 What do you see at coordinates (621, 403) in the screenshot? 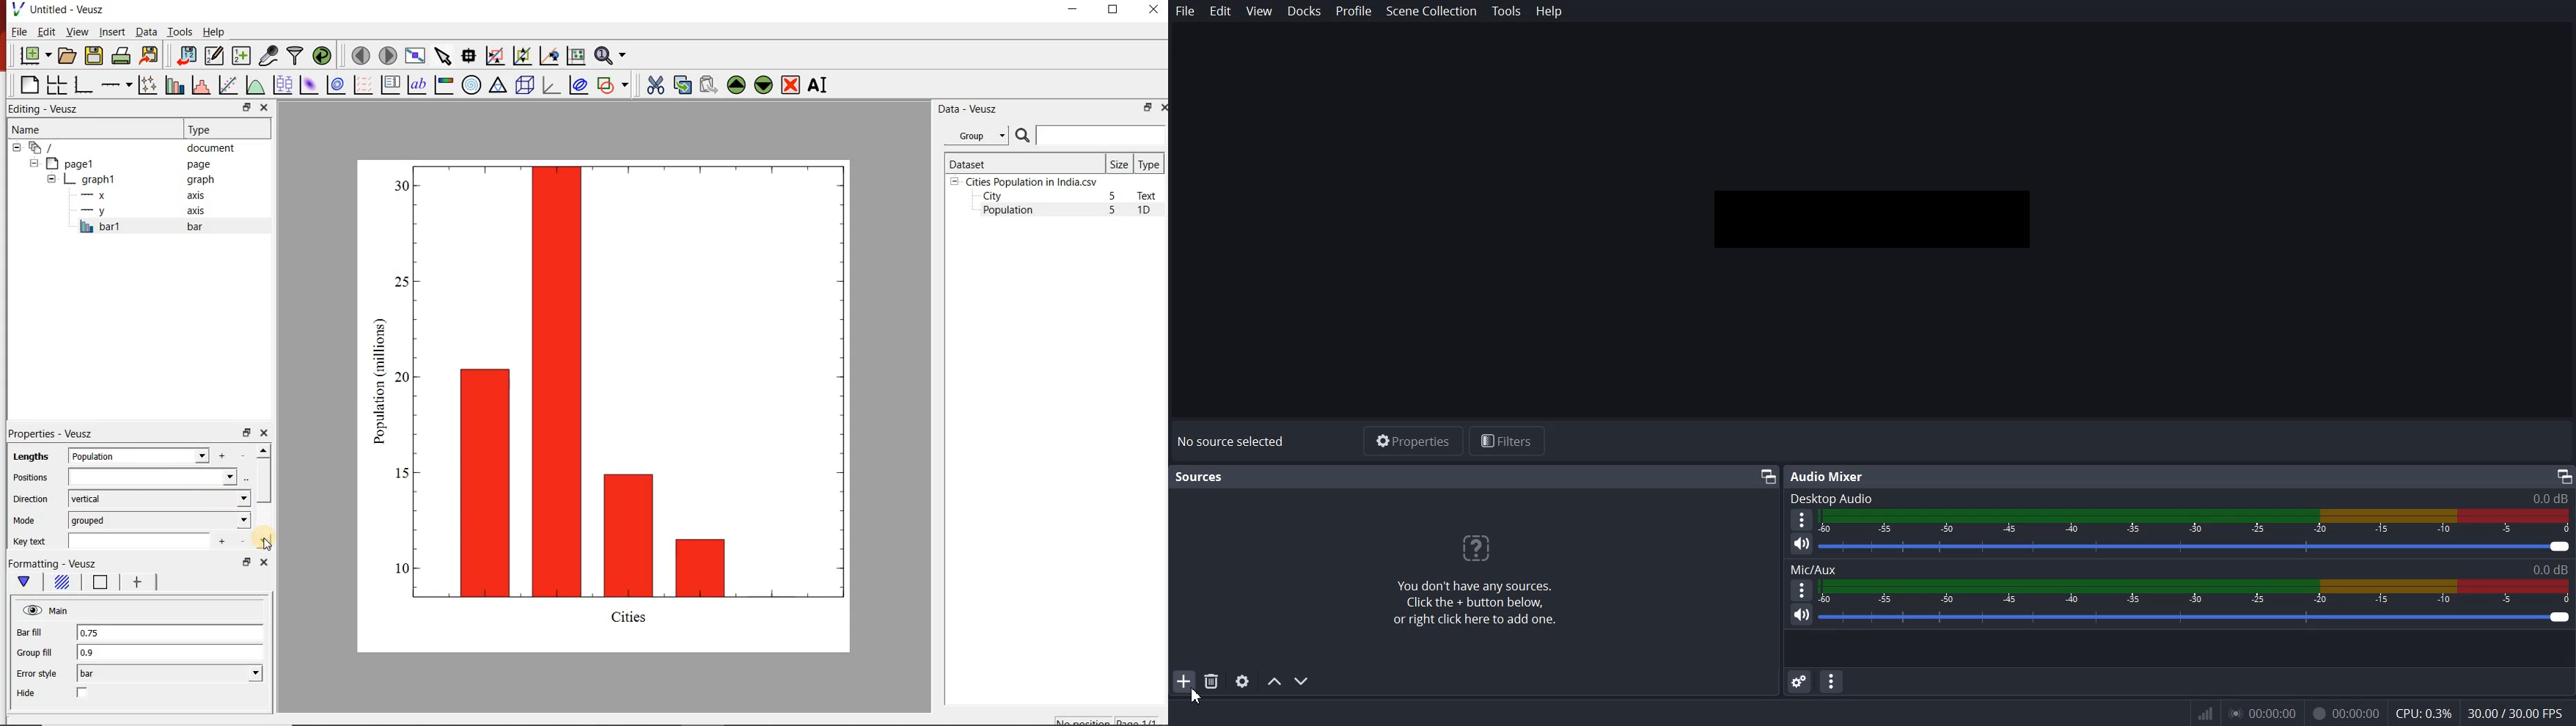
I see `graph1` at bounding box center [621, 403].